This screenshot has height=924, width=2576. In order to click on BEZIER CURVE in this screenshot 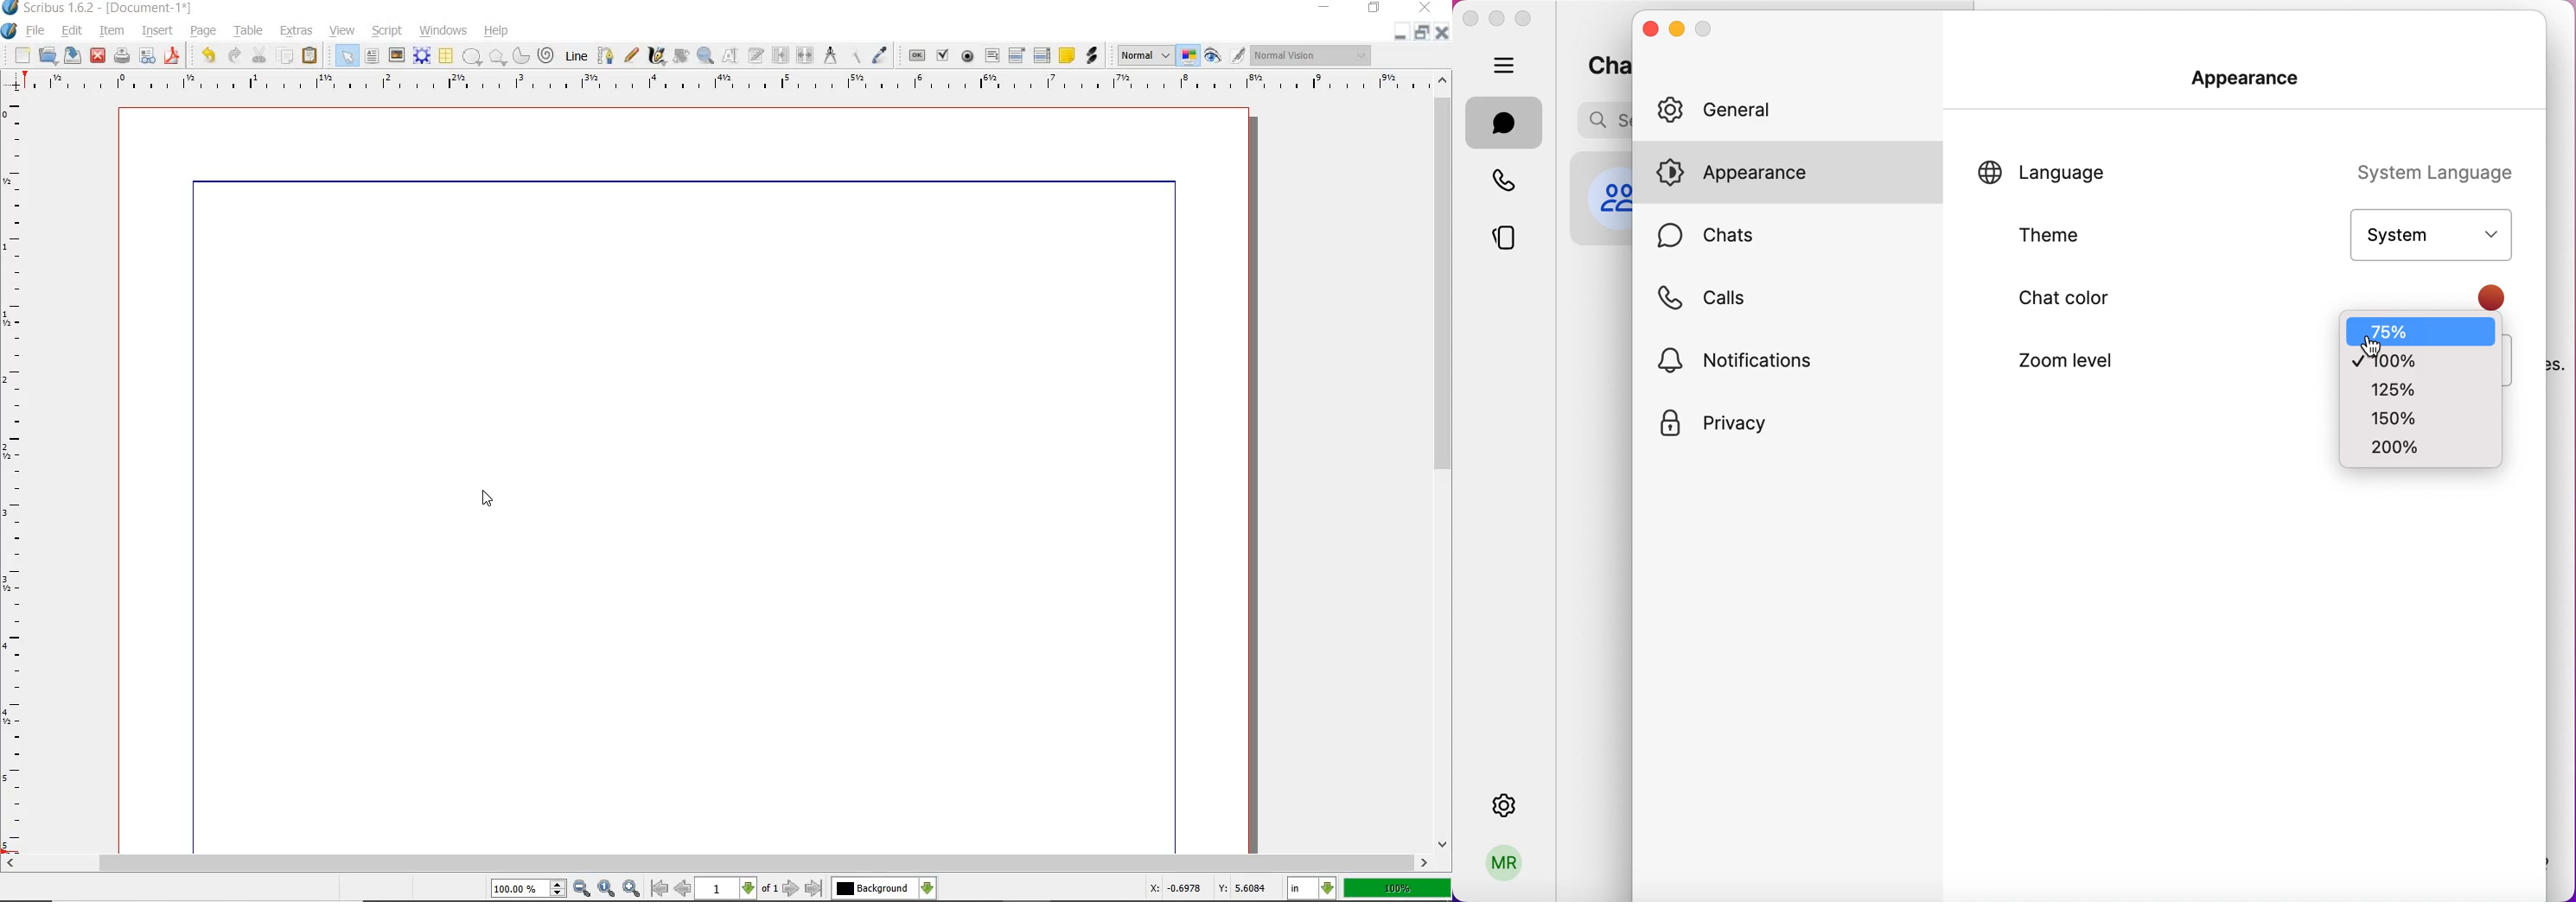, I will do `click(606, 55)`.